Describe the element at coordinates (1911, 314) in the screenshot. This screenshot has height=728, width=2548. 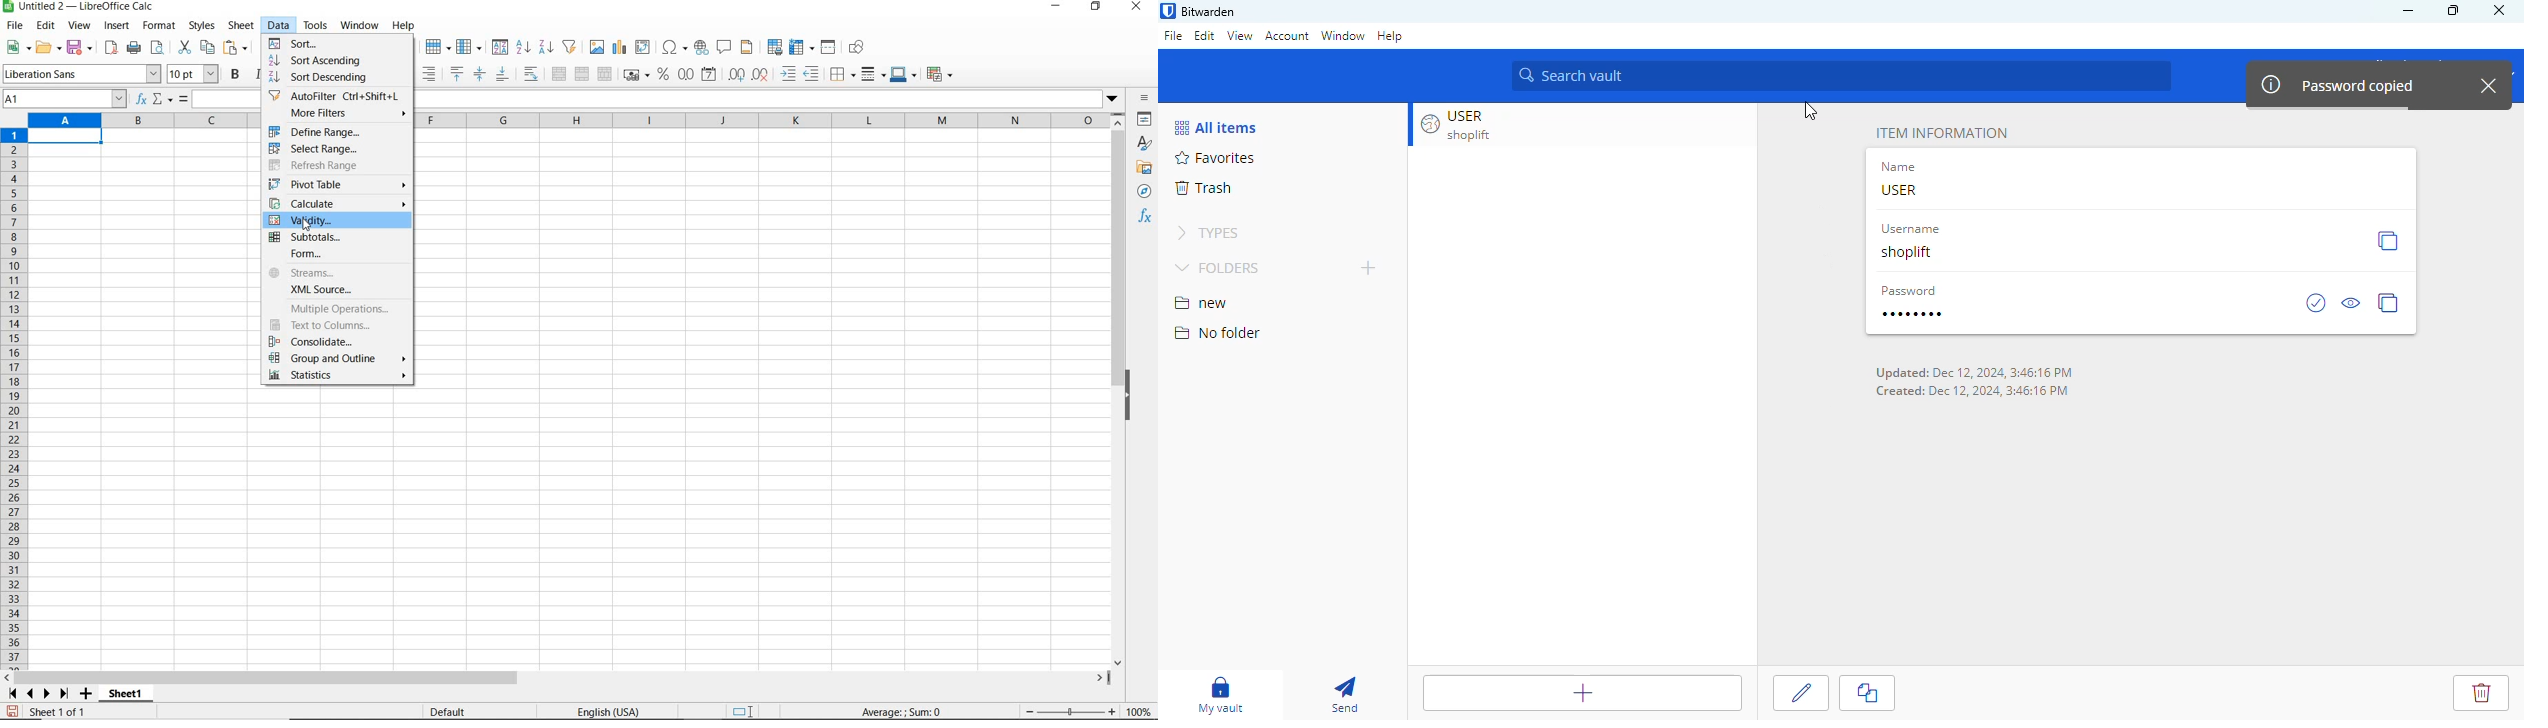
I see `password` at that location.